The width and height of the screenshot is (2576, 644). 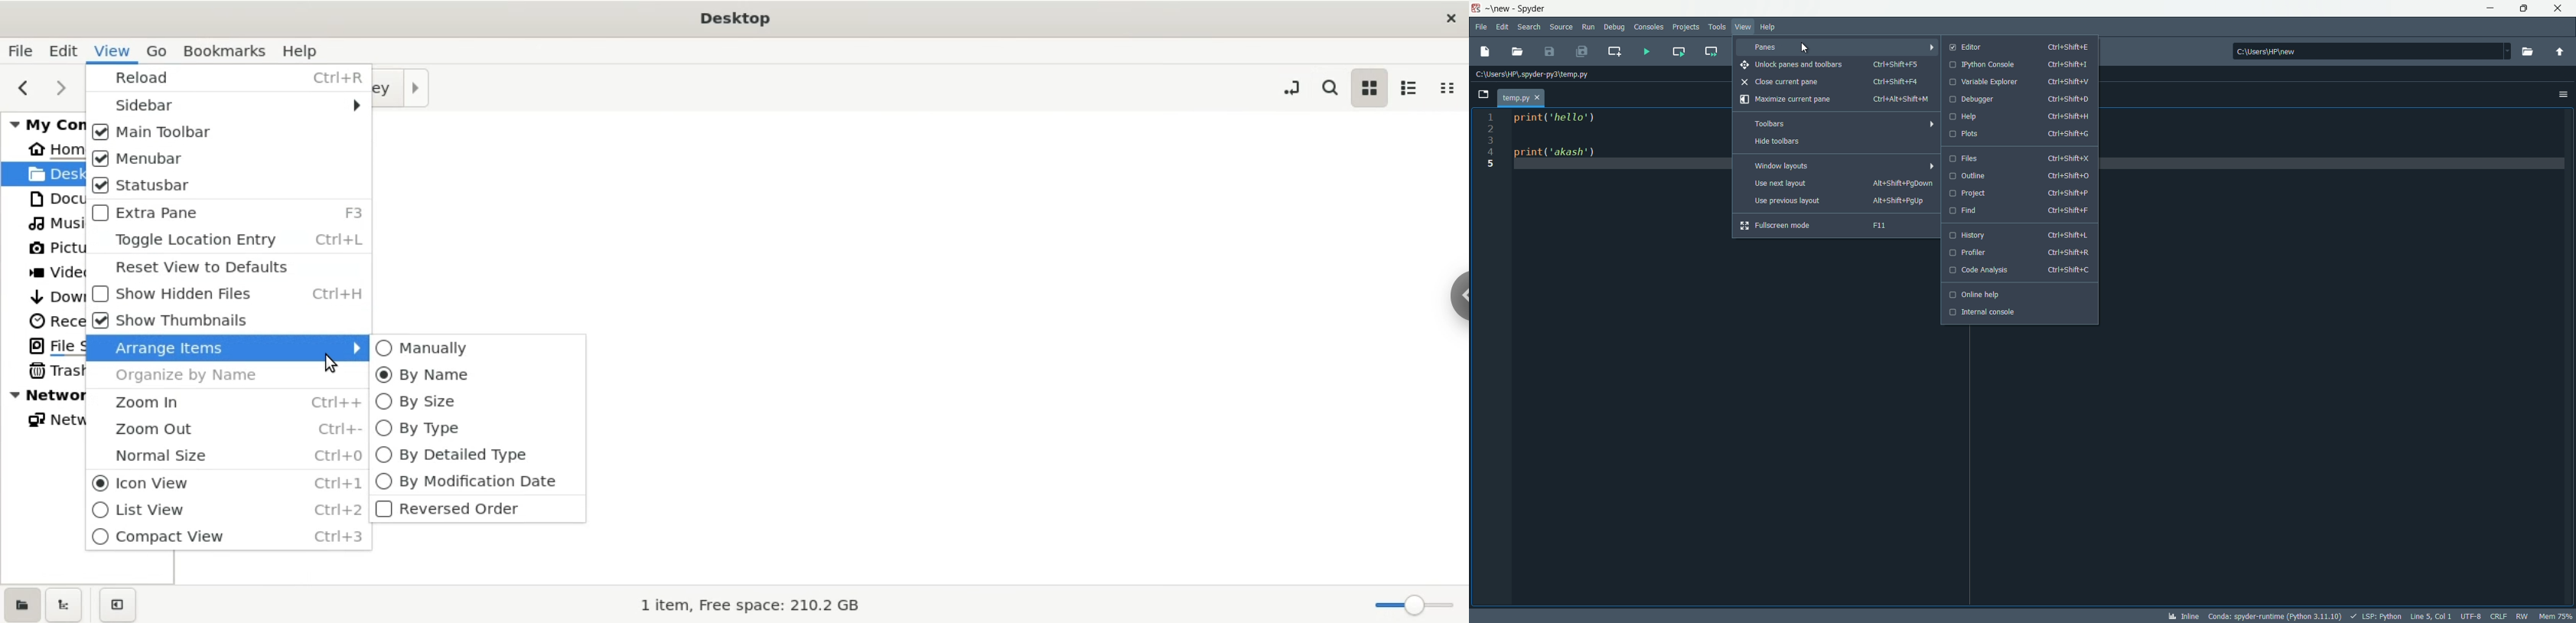 I want to click on create new cell at the current line, so click(x=1617, y=49).